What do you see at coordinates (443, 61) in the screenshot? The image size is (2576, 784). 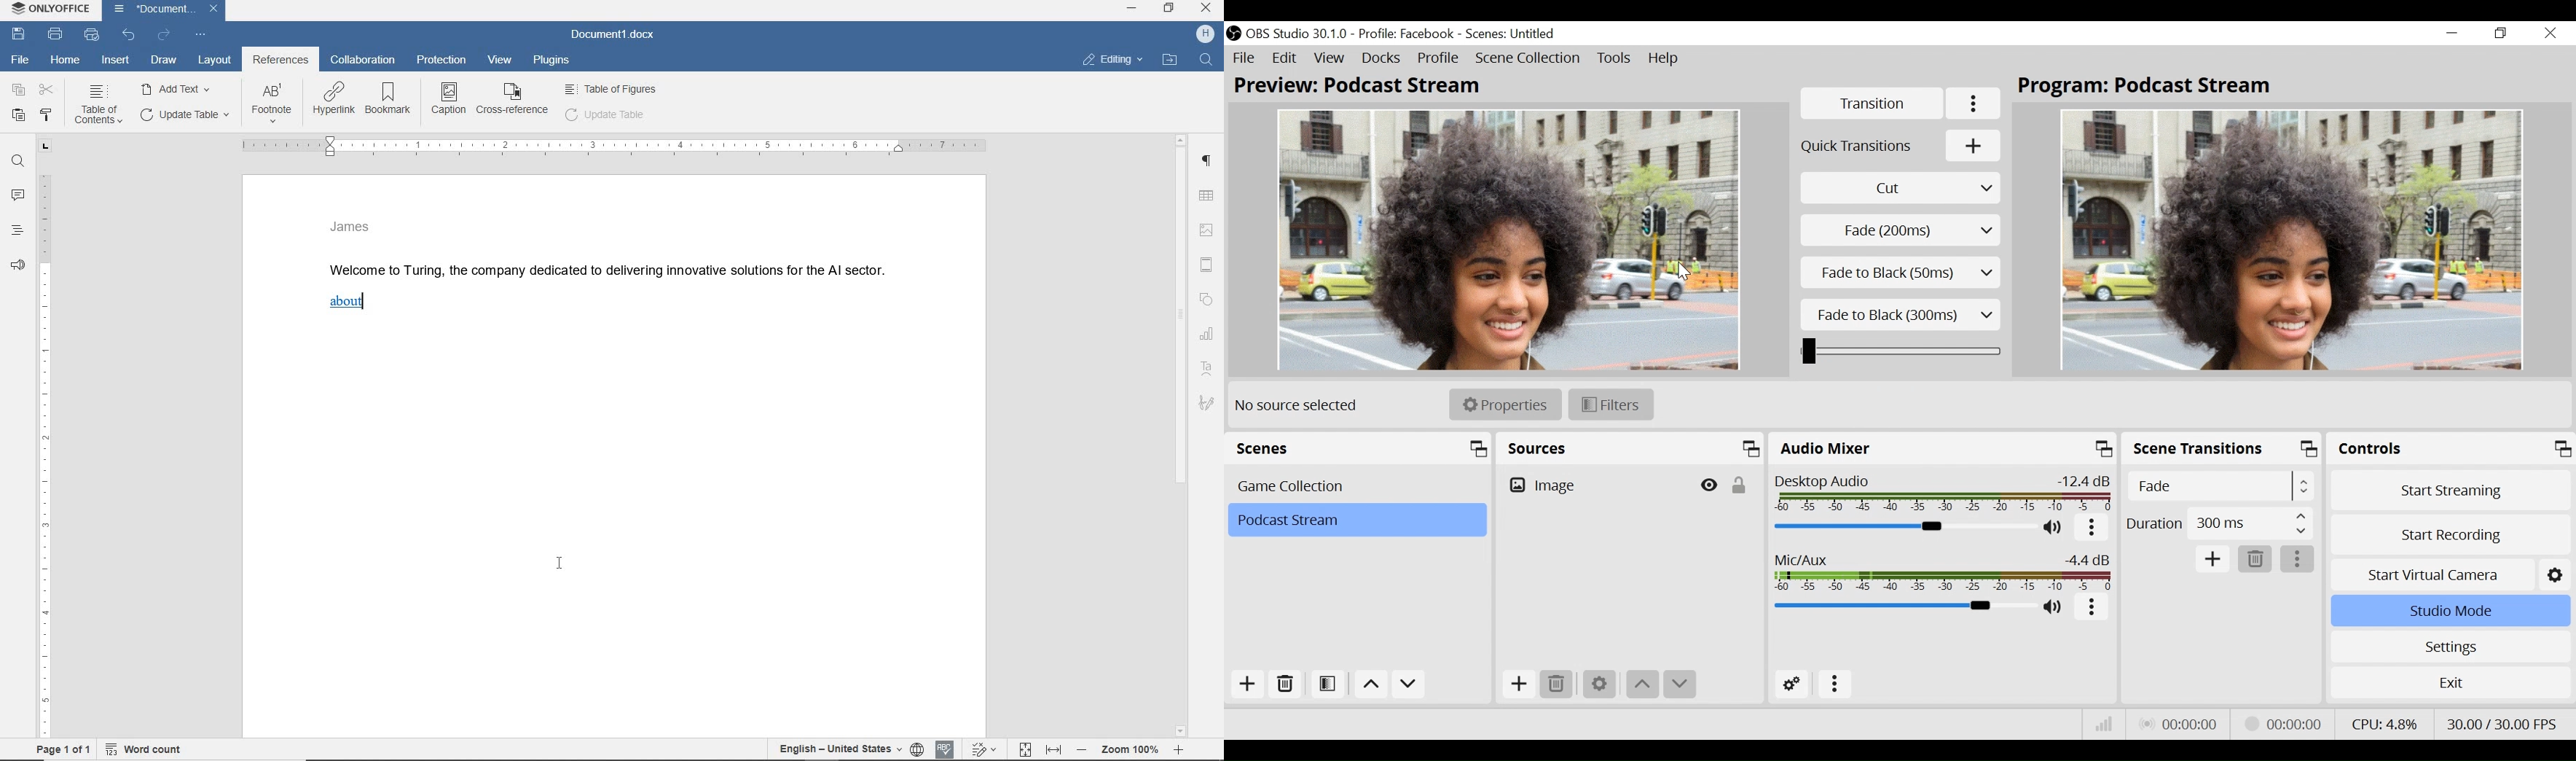 I see `protection` at bounding box center [443, 61].